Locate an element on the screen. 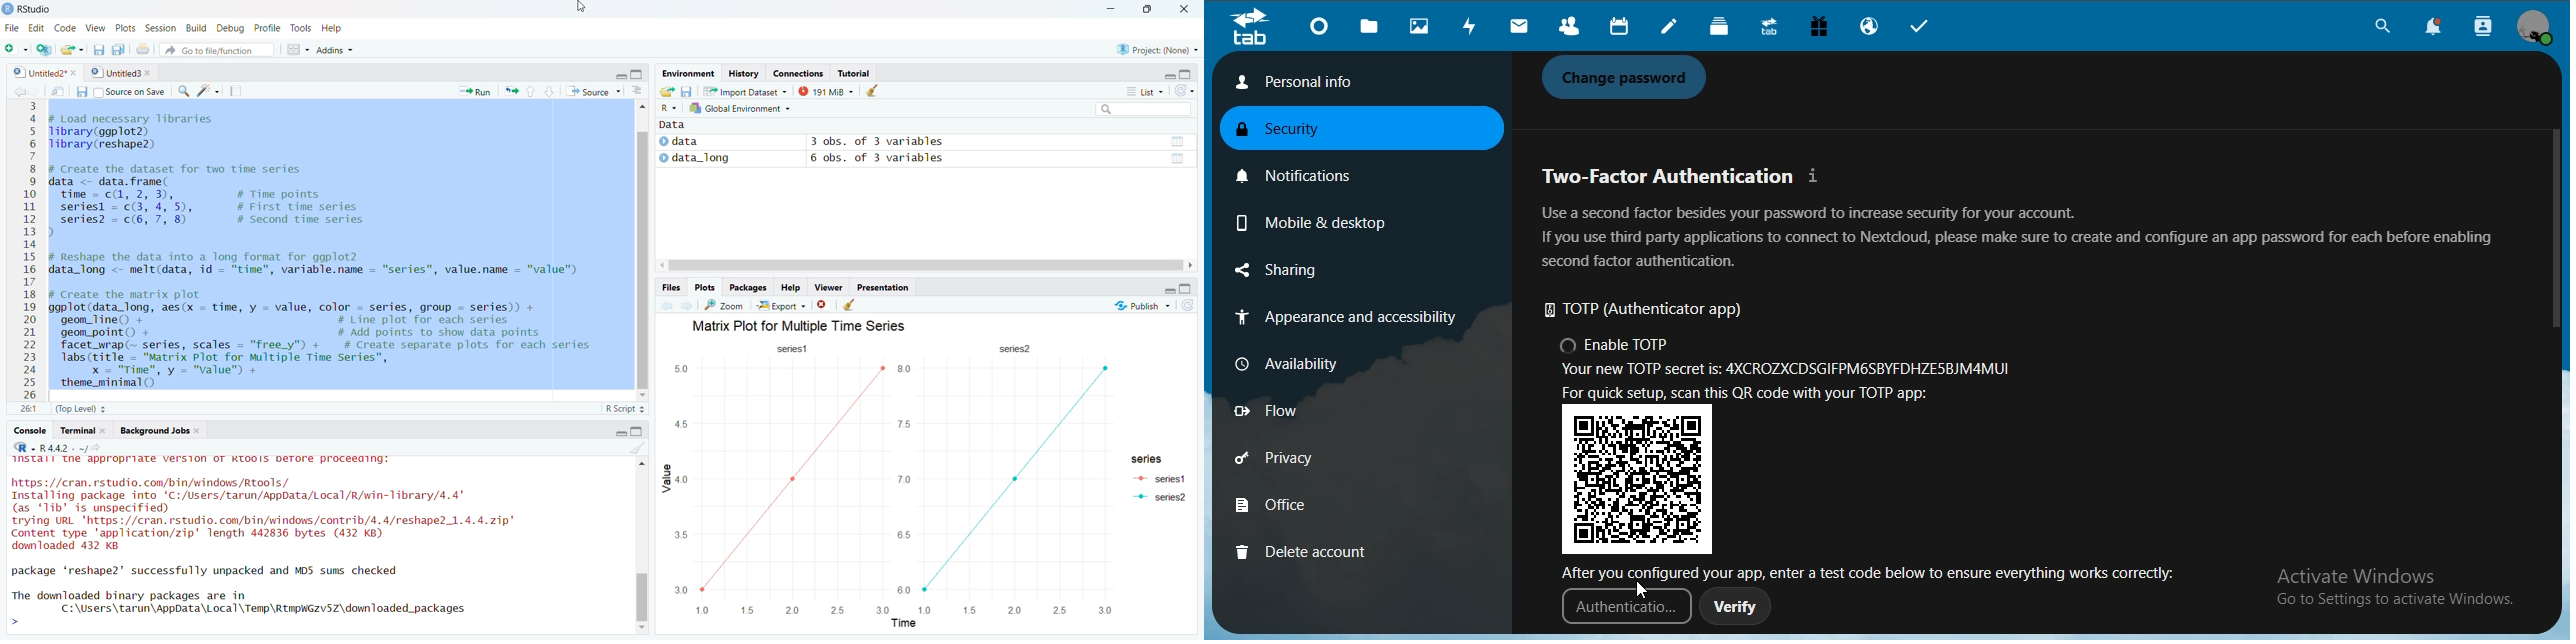 The height and width of the screenshot is (644, 2576). Terminal is located at coordinates (83, 431).